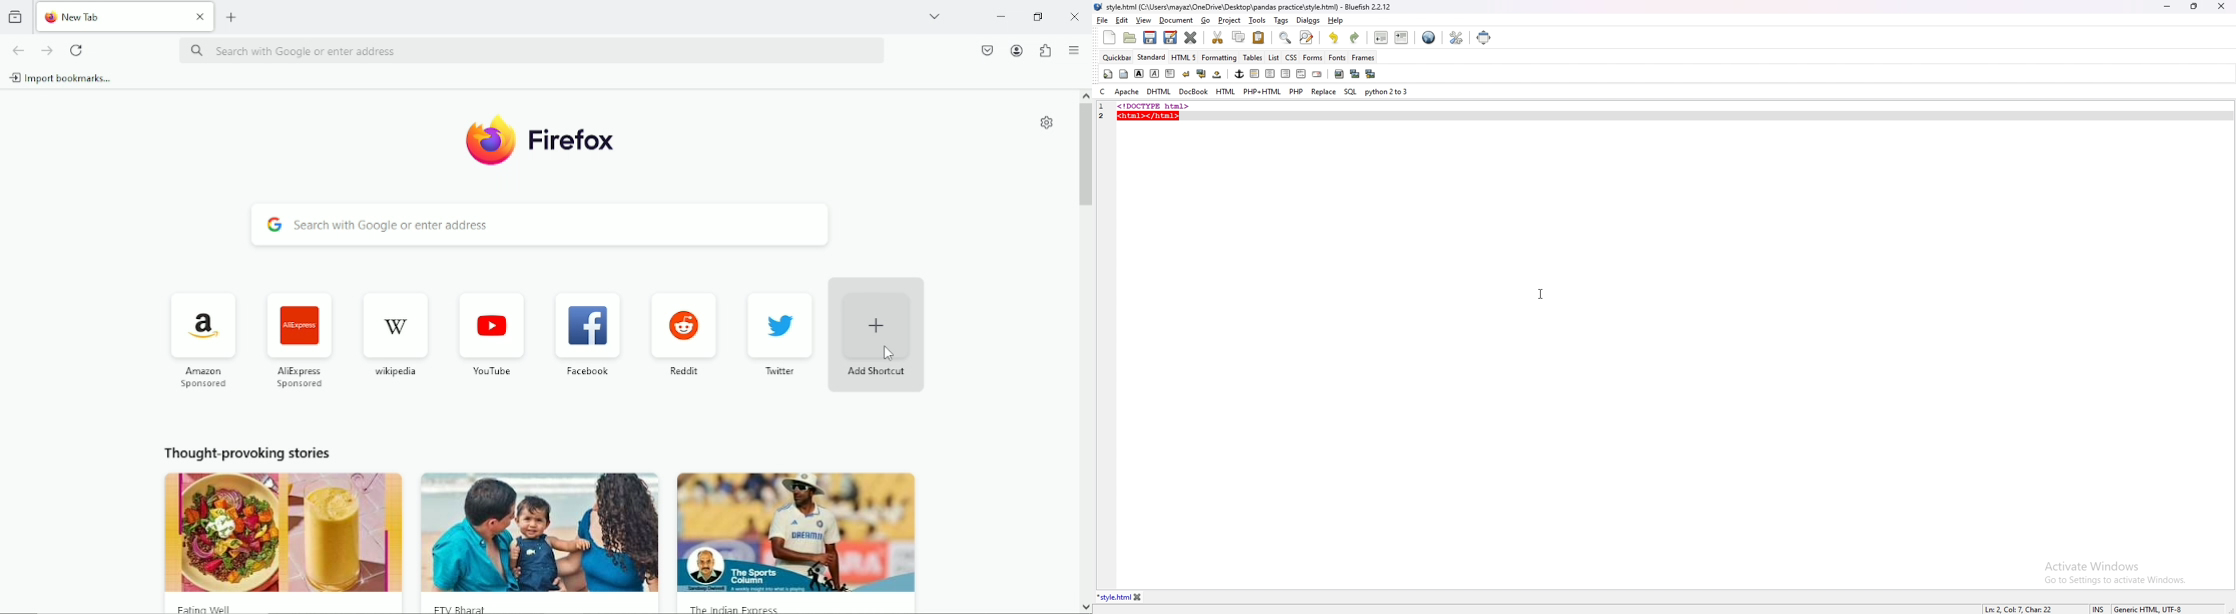  Describe the element at coordinates (1270, 74) in the screenshot. I see `center` at that location.